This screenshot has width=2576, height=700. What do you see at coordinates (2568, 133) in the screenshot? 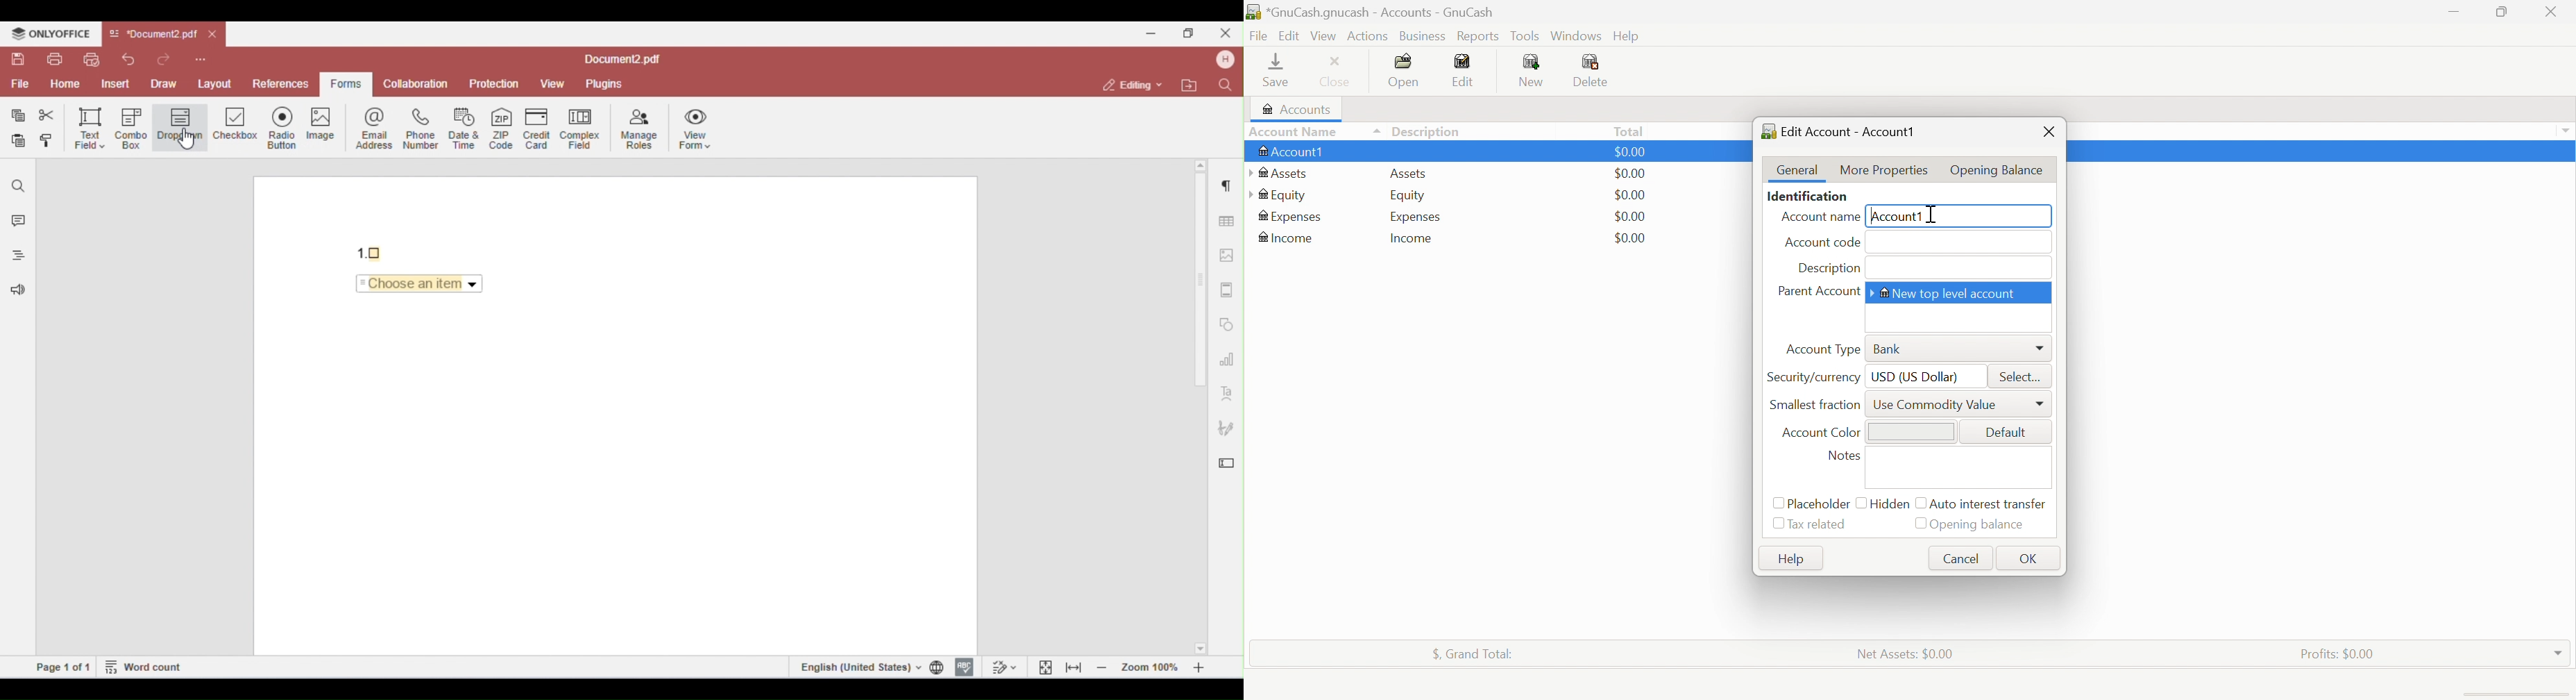
I see `Drop Down` at bounding box center [2568, 133].